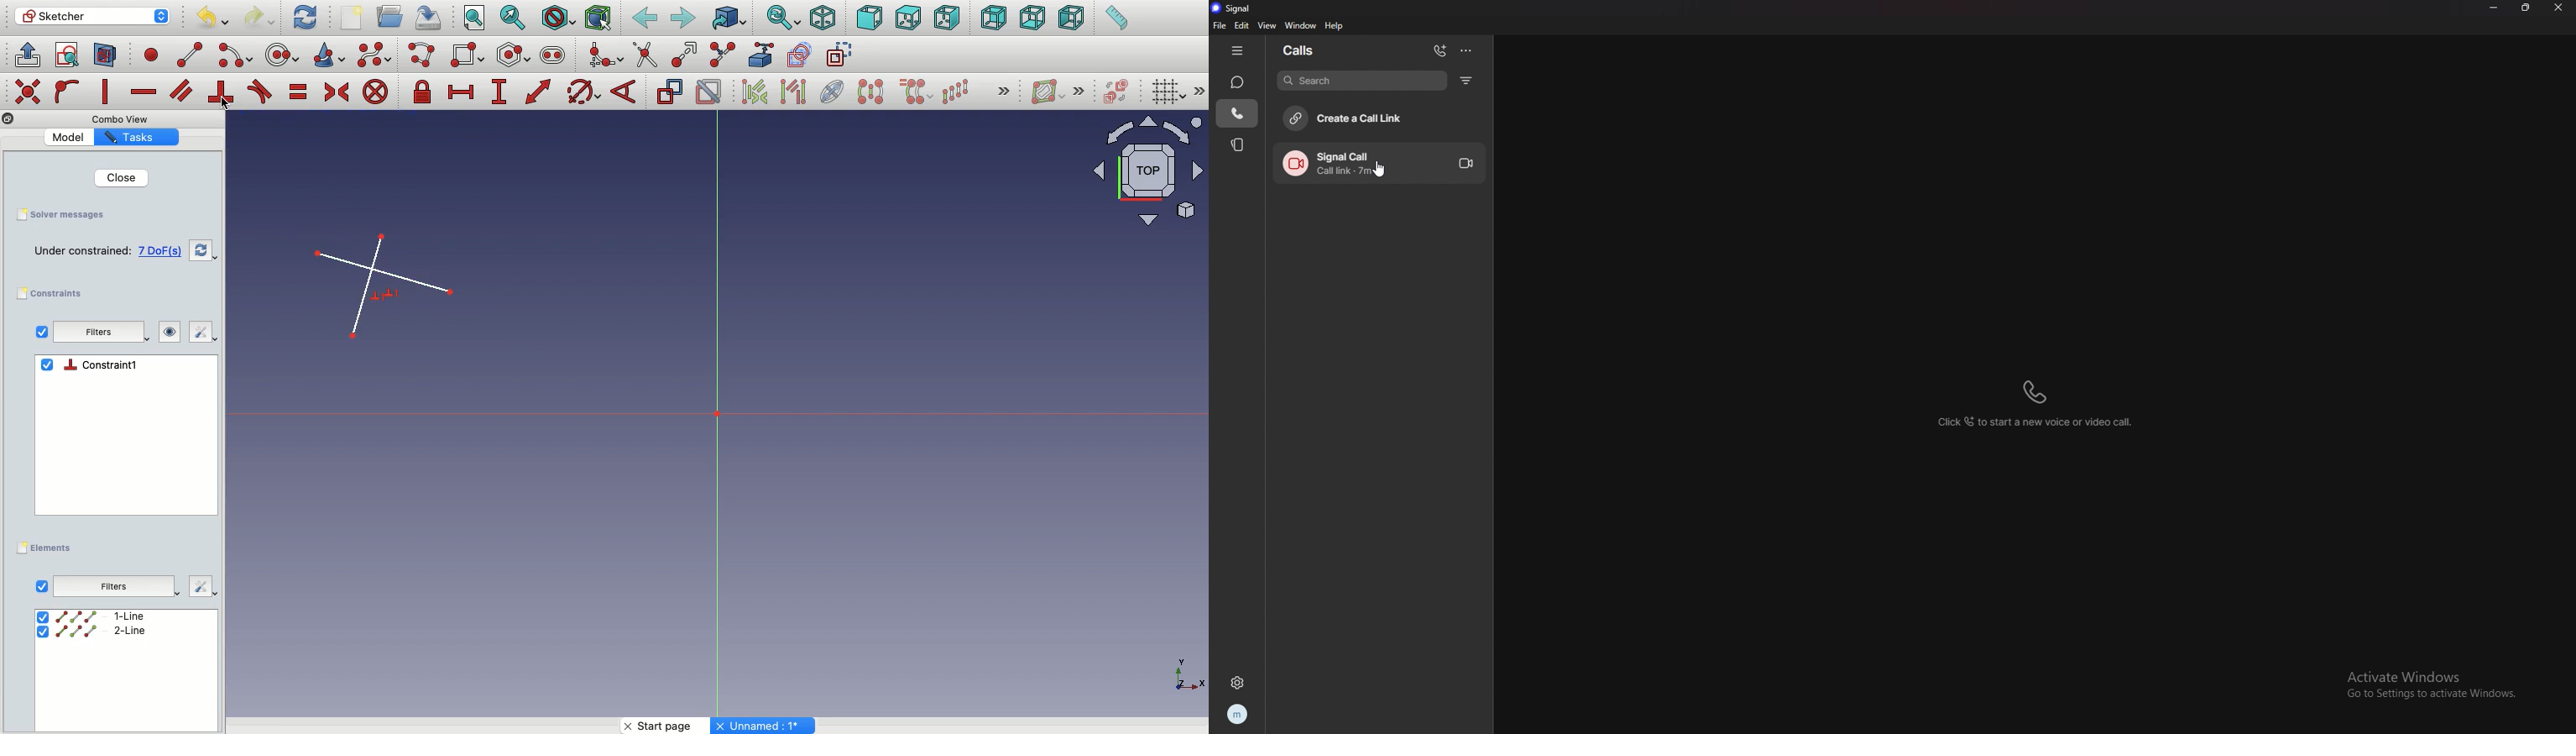 The height and width of the screenshot is (756, 2576). What do you see at coordinates (1199, 91) in the screenshot?
I see `` at bounding box center [1199, 91].